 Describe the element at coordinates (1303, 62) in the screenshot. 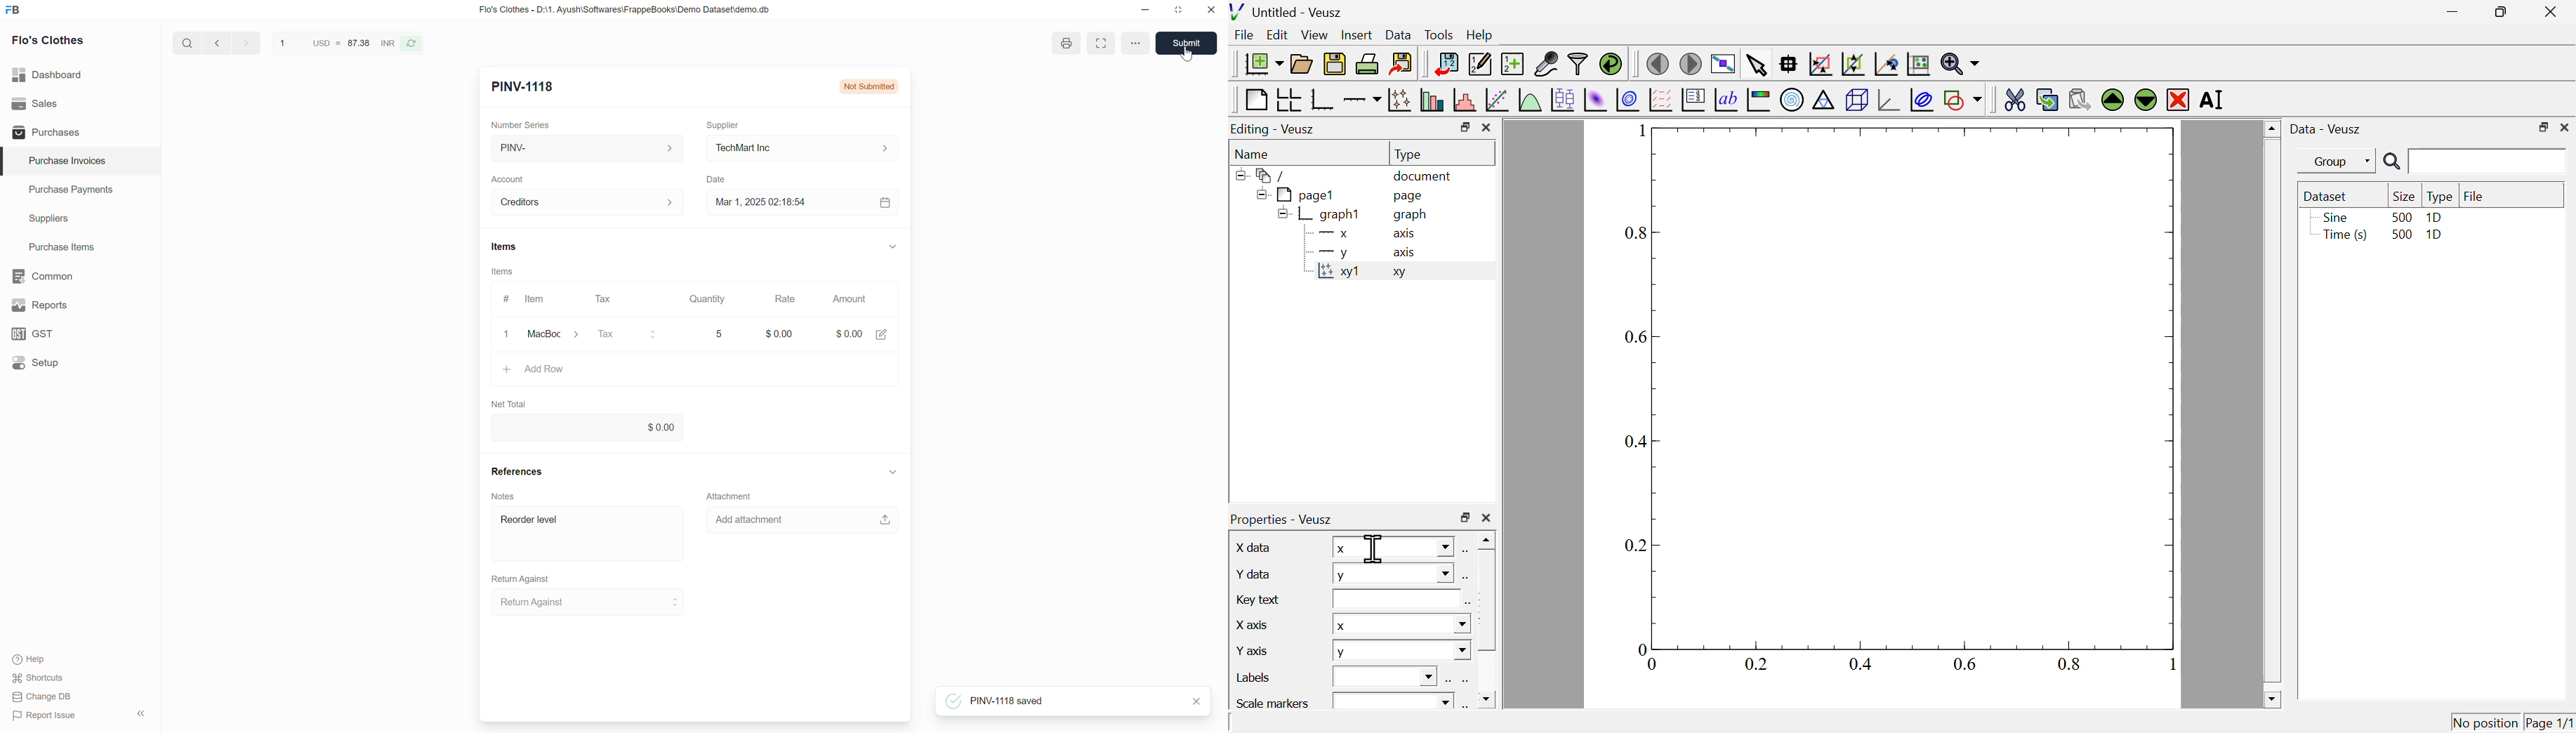

I see `open a document` at that location.